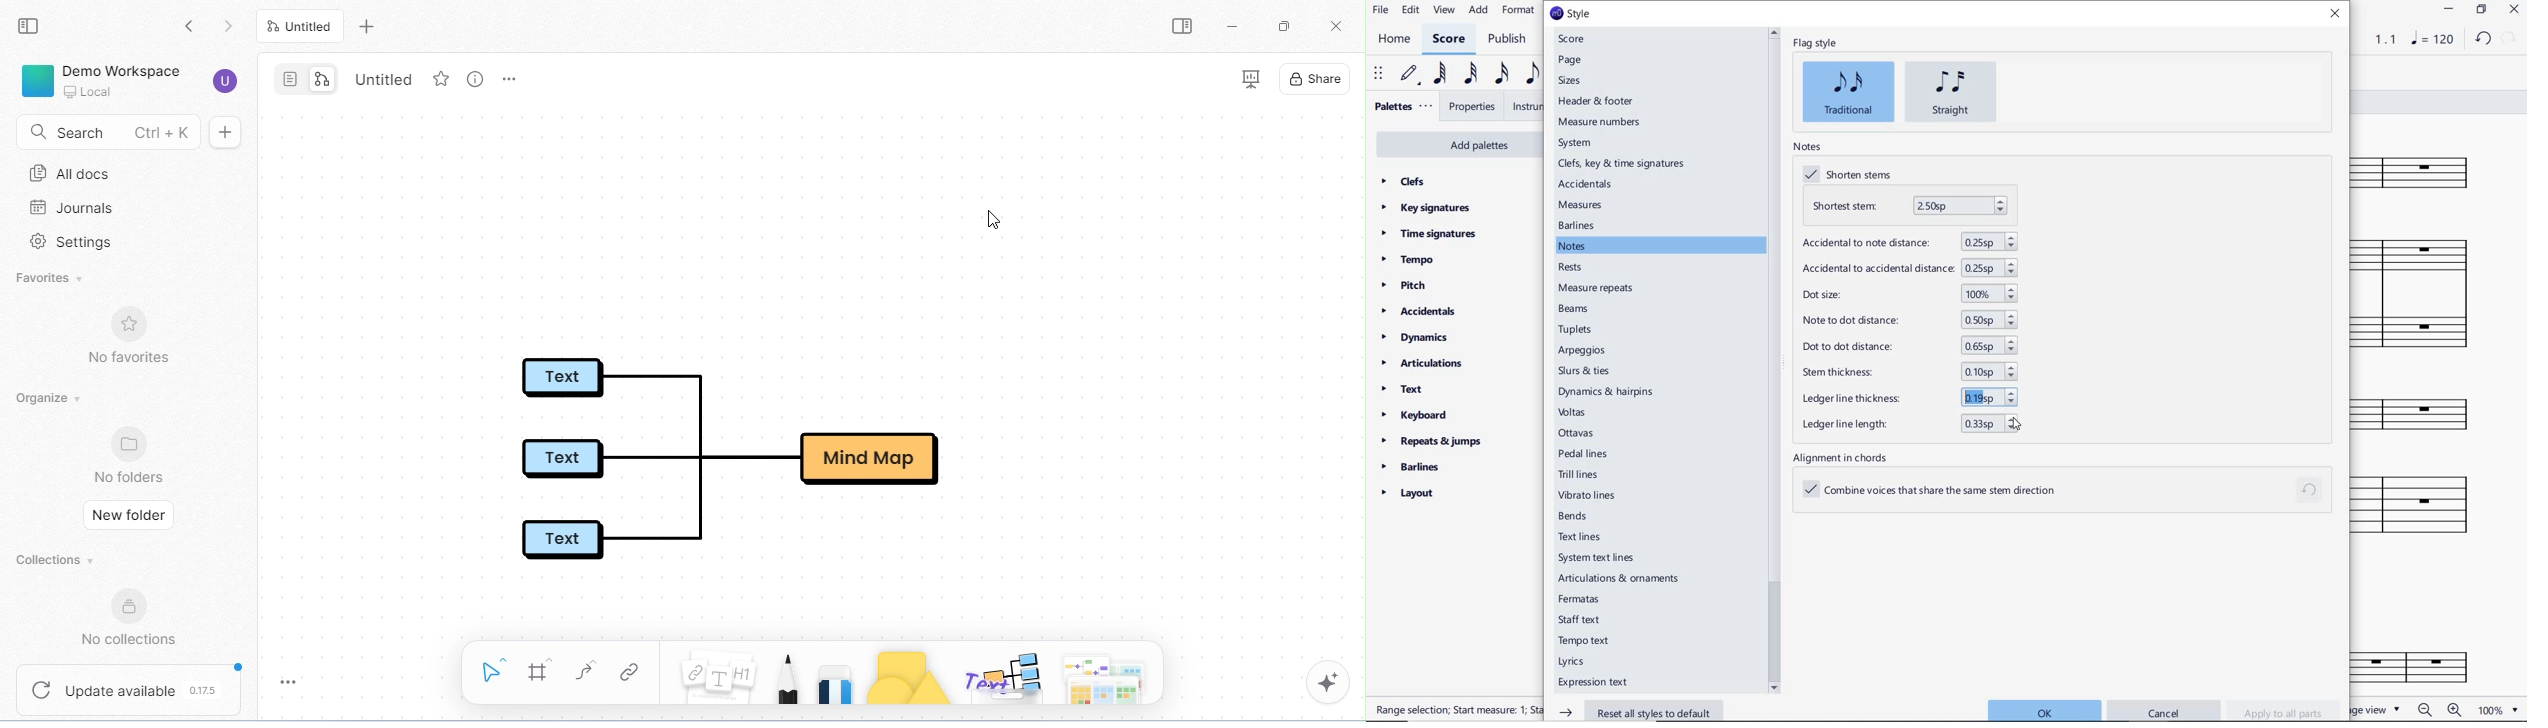 The width and height of the screenshot is (2548, 728). Describe the element at coordinates (224, 80) in the screenshot. I see `account` at that location.